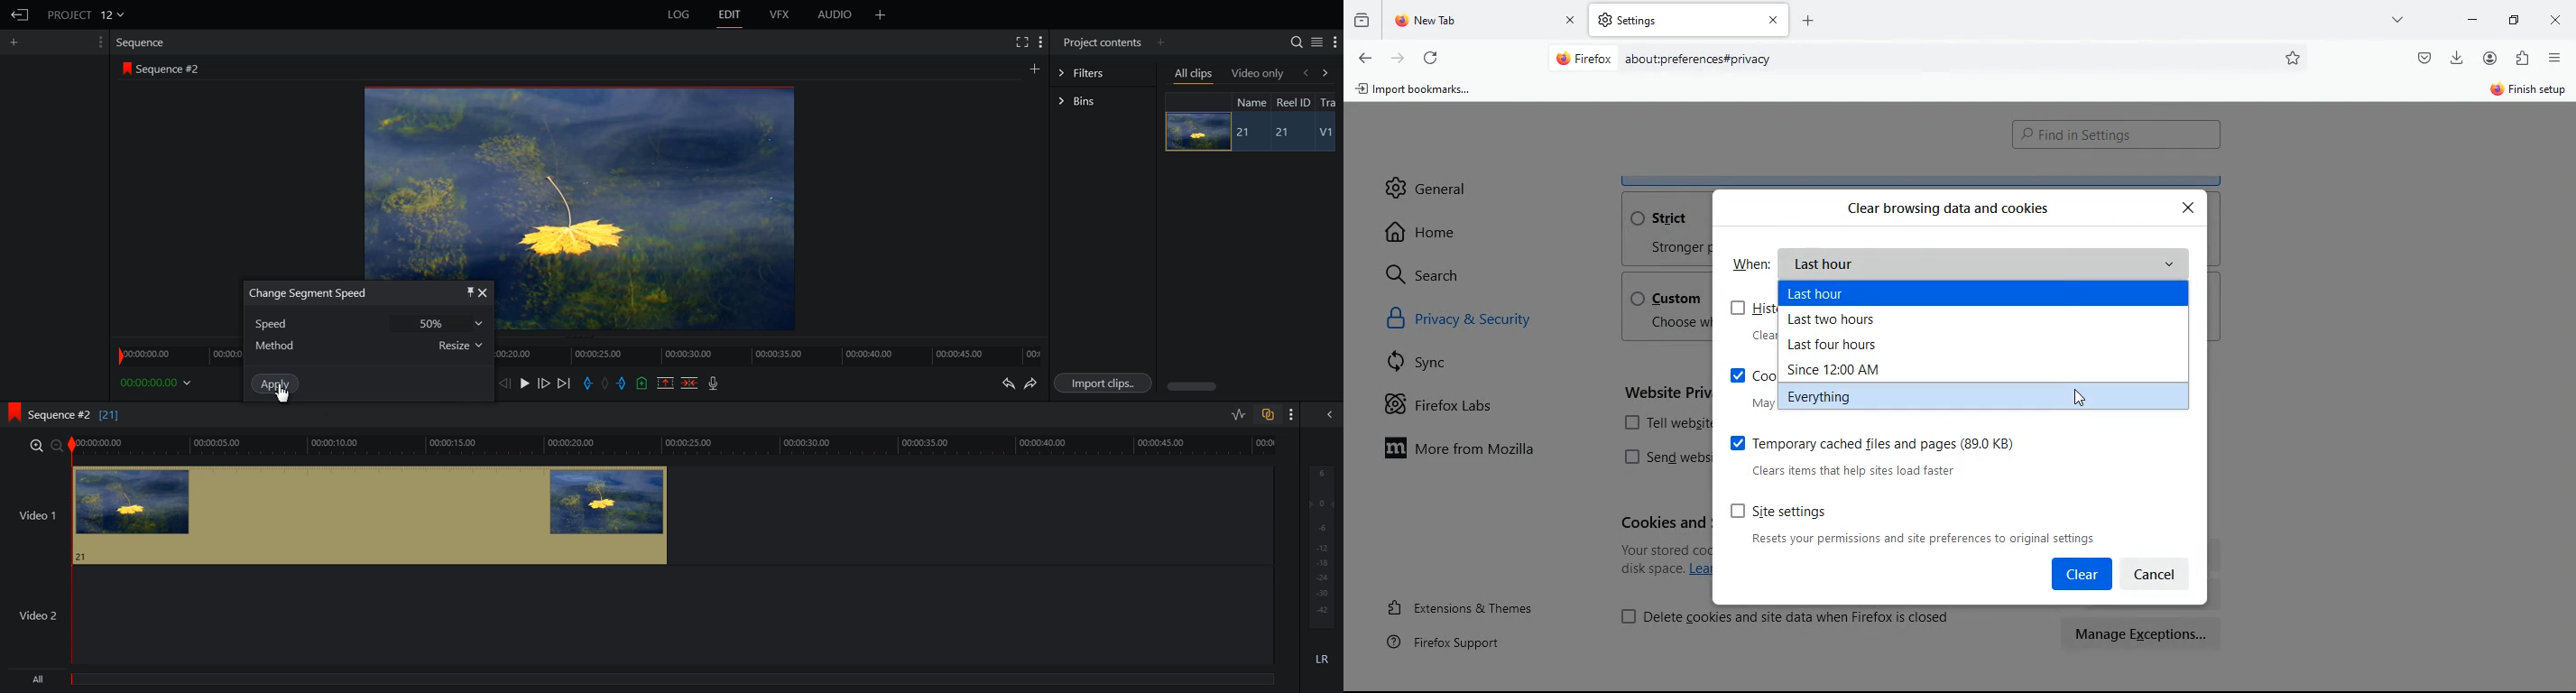 This screenshot has height=700, width=2576. I want to click on last two hours, so click(1855, 321).